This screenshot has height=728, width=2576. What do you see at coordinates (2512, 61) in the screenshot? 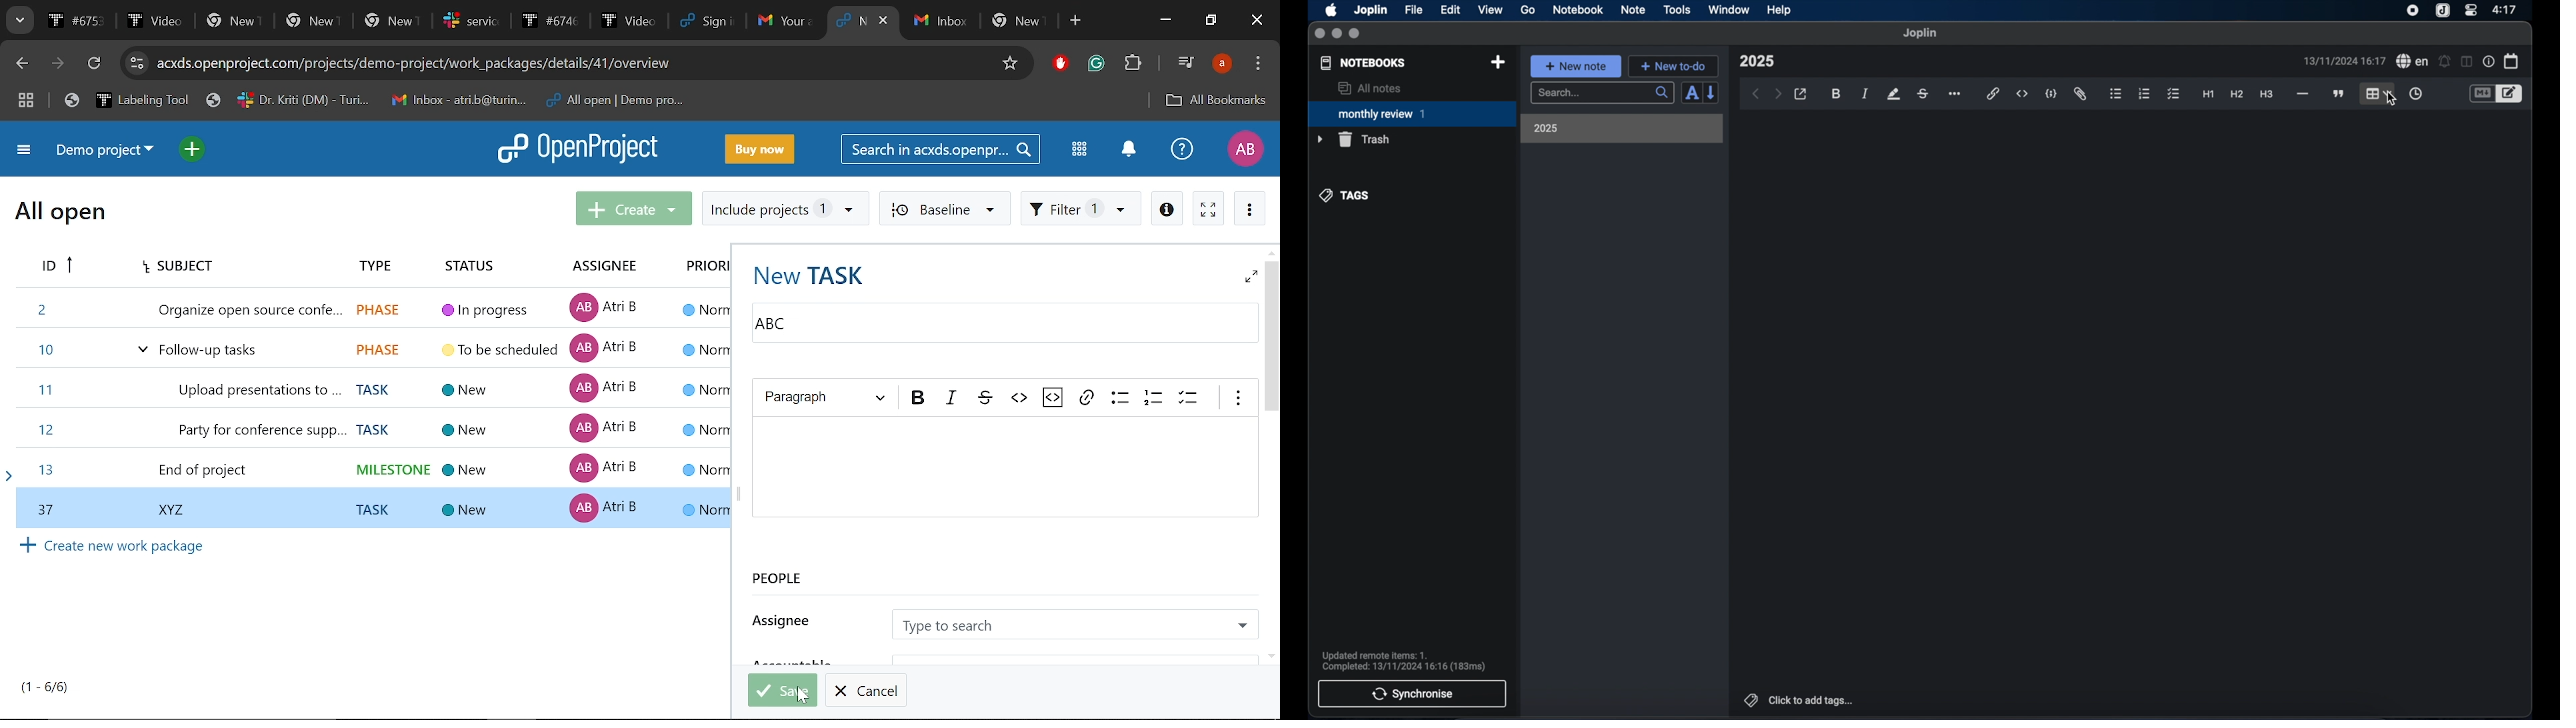
I see `calendar` at bounding box center [2512, 61].